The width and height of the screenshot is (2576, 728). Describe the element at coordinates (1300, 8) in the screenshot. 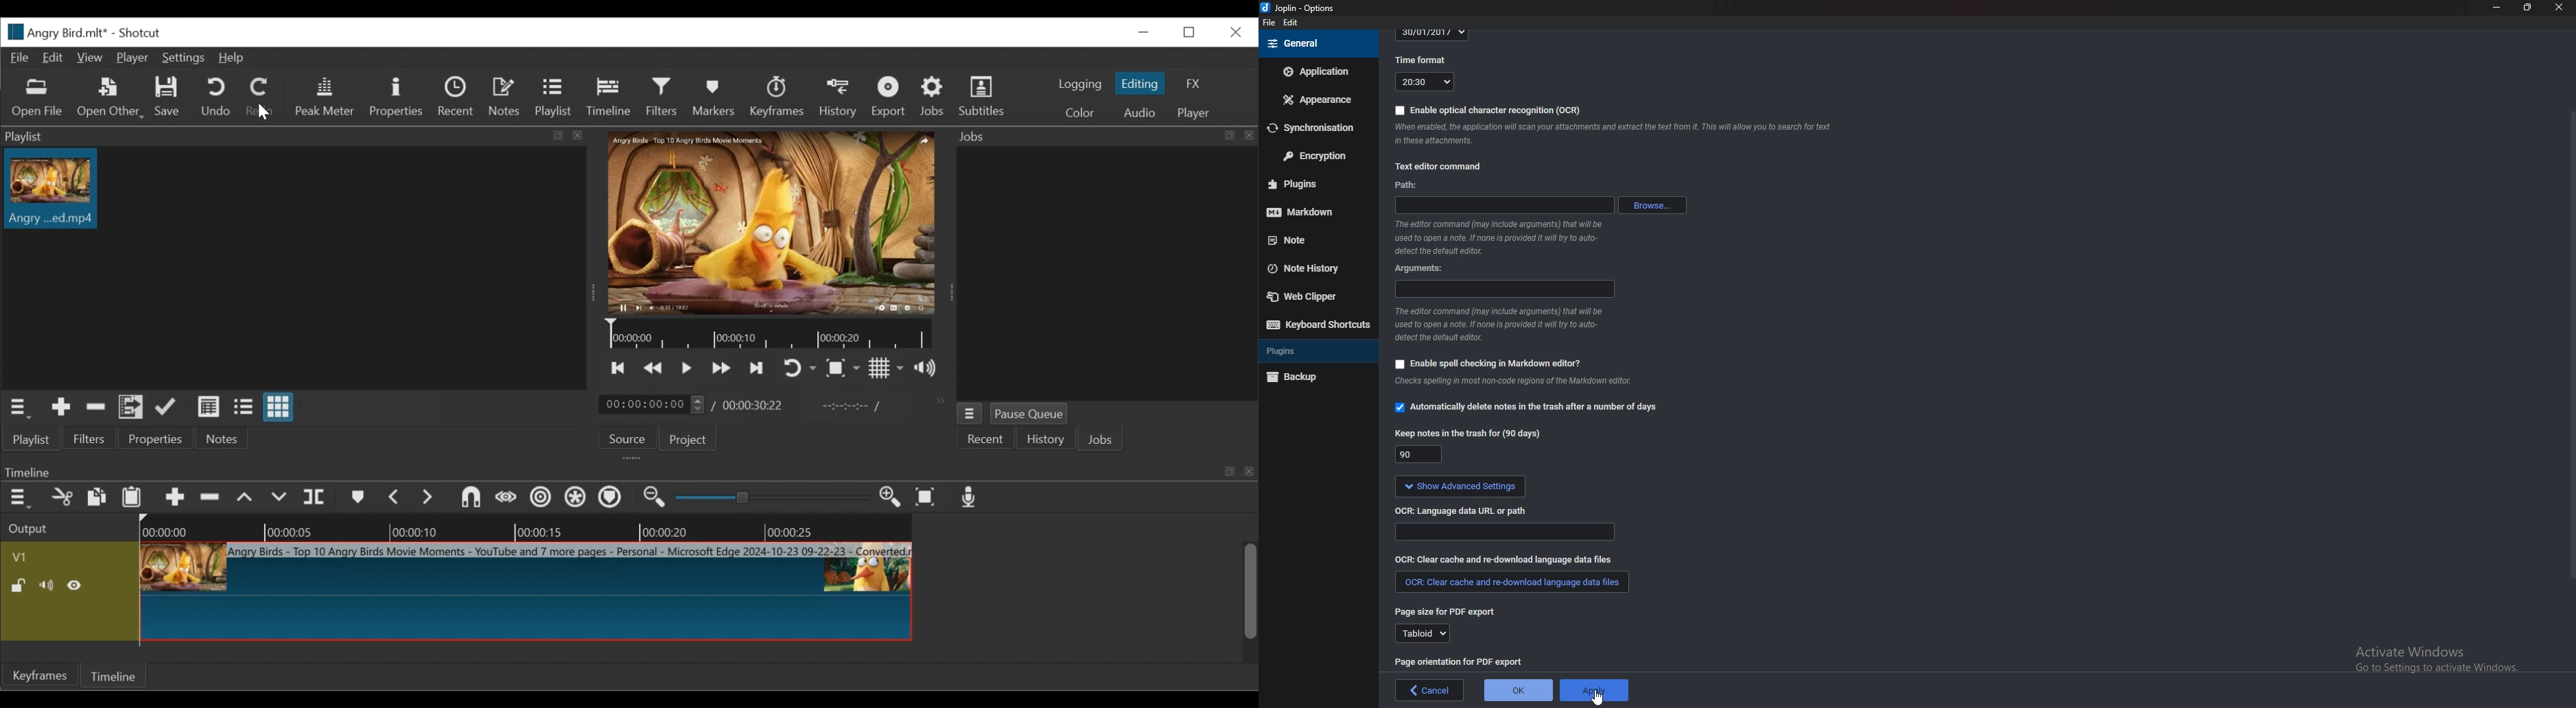

I see `joplin` at that location.